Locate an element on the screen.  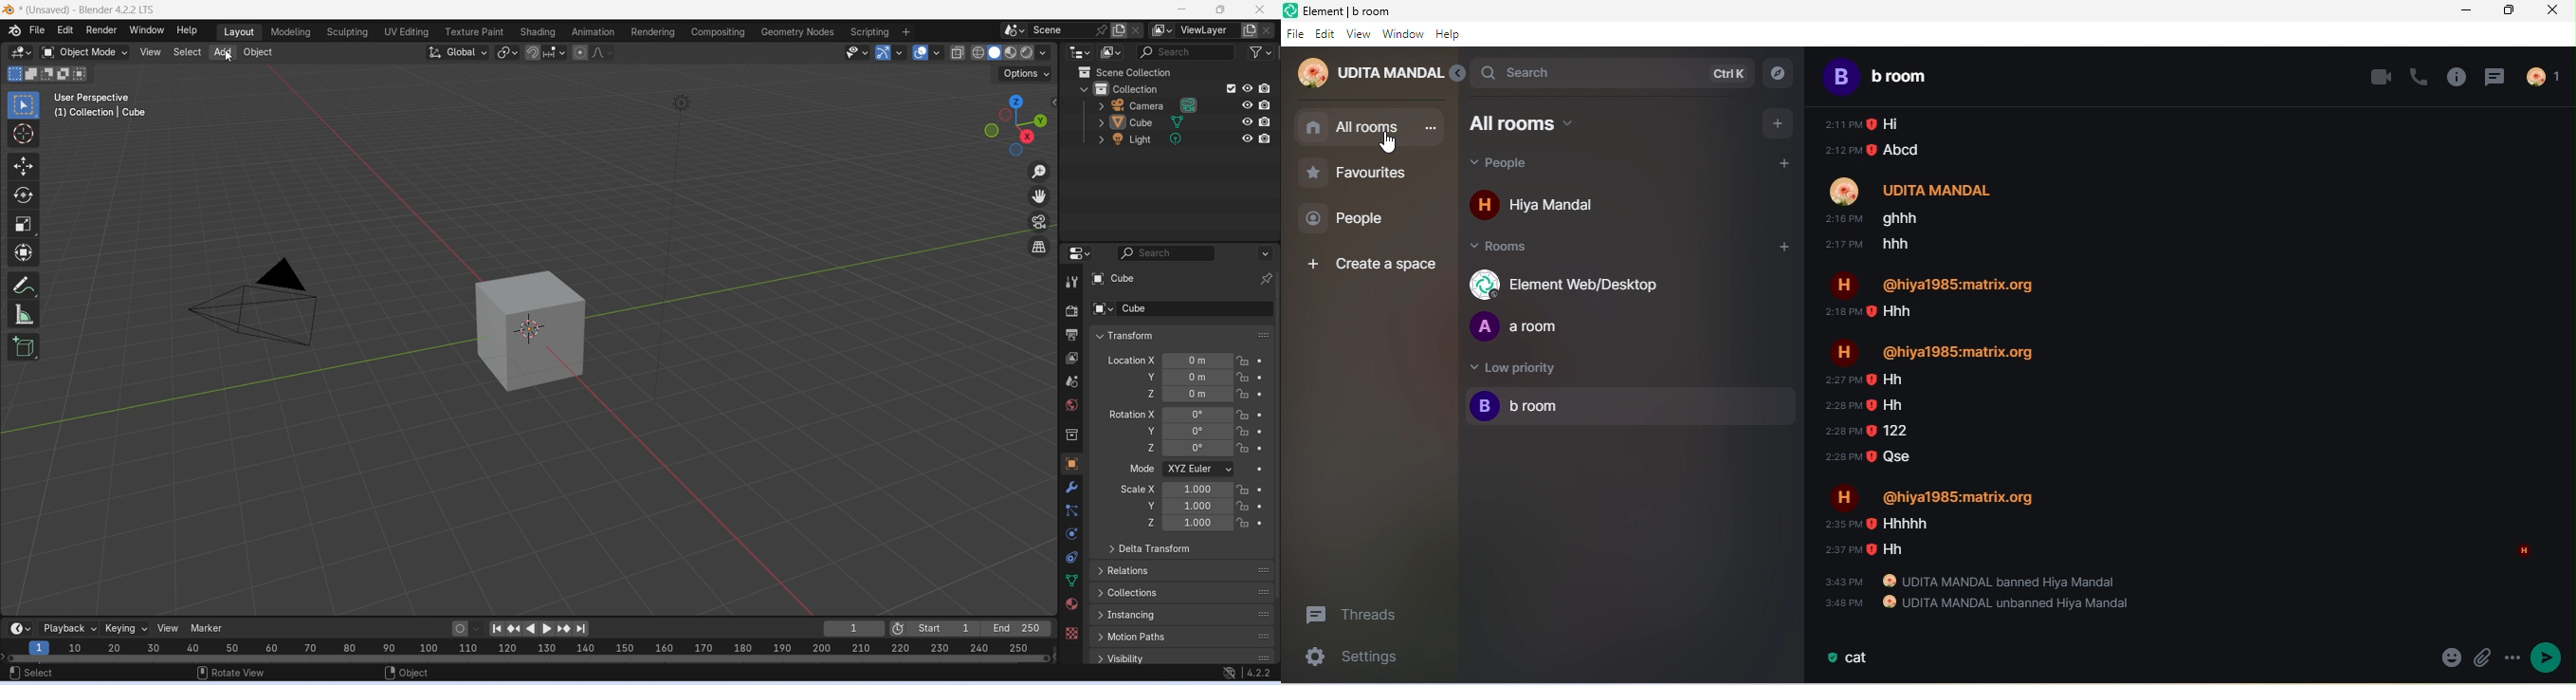
collections is located at coordinates (1182, 594).